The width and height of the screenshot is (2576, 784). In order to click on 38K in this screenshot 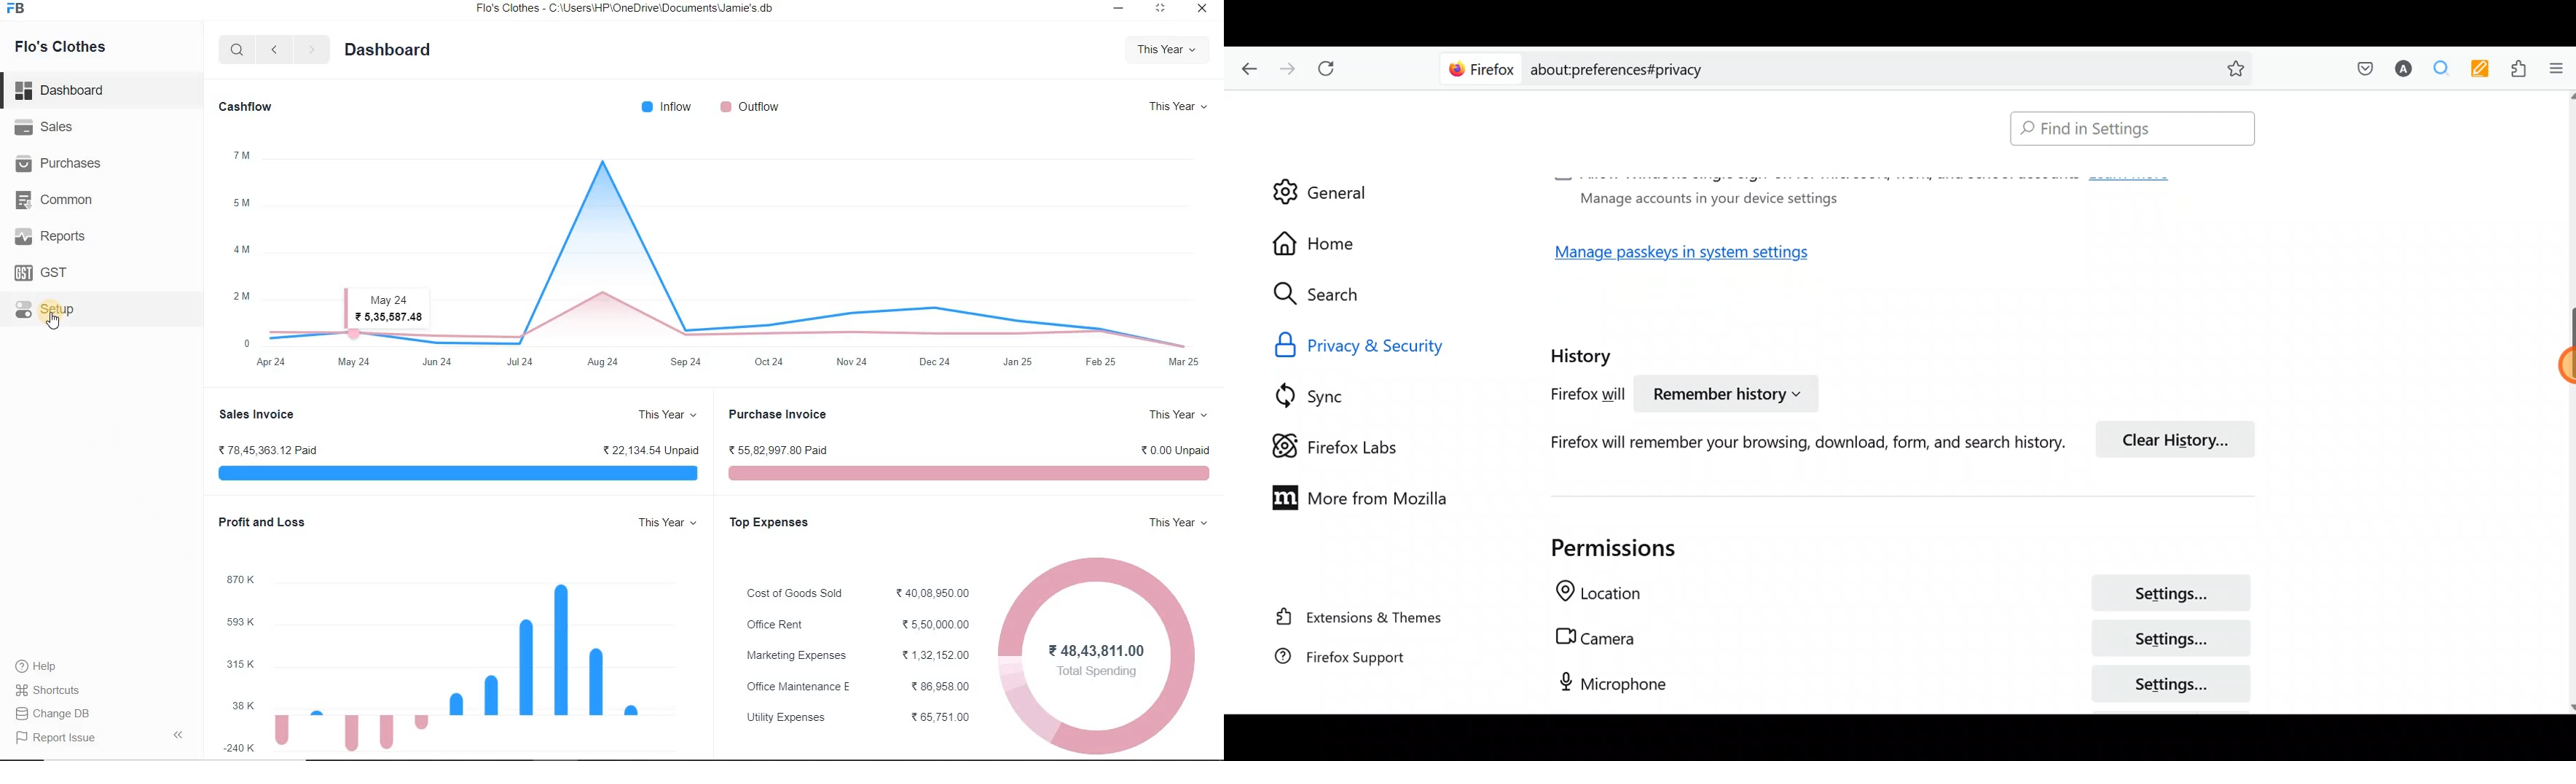, I will do `click(239, 706)`.